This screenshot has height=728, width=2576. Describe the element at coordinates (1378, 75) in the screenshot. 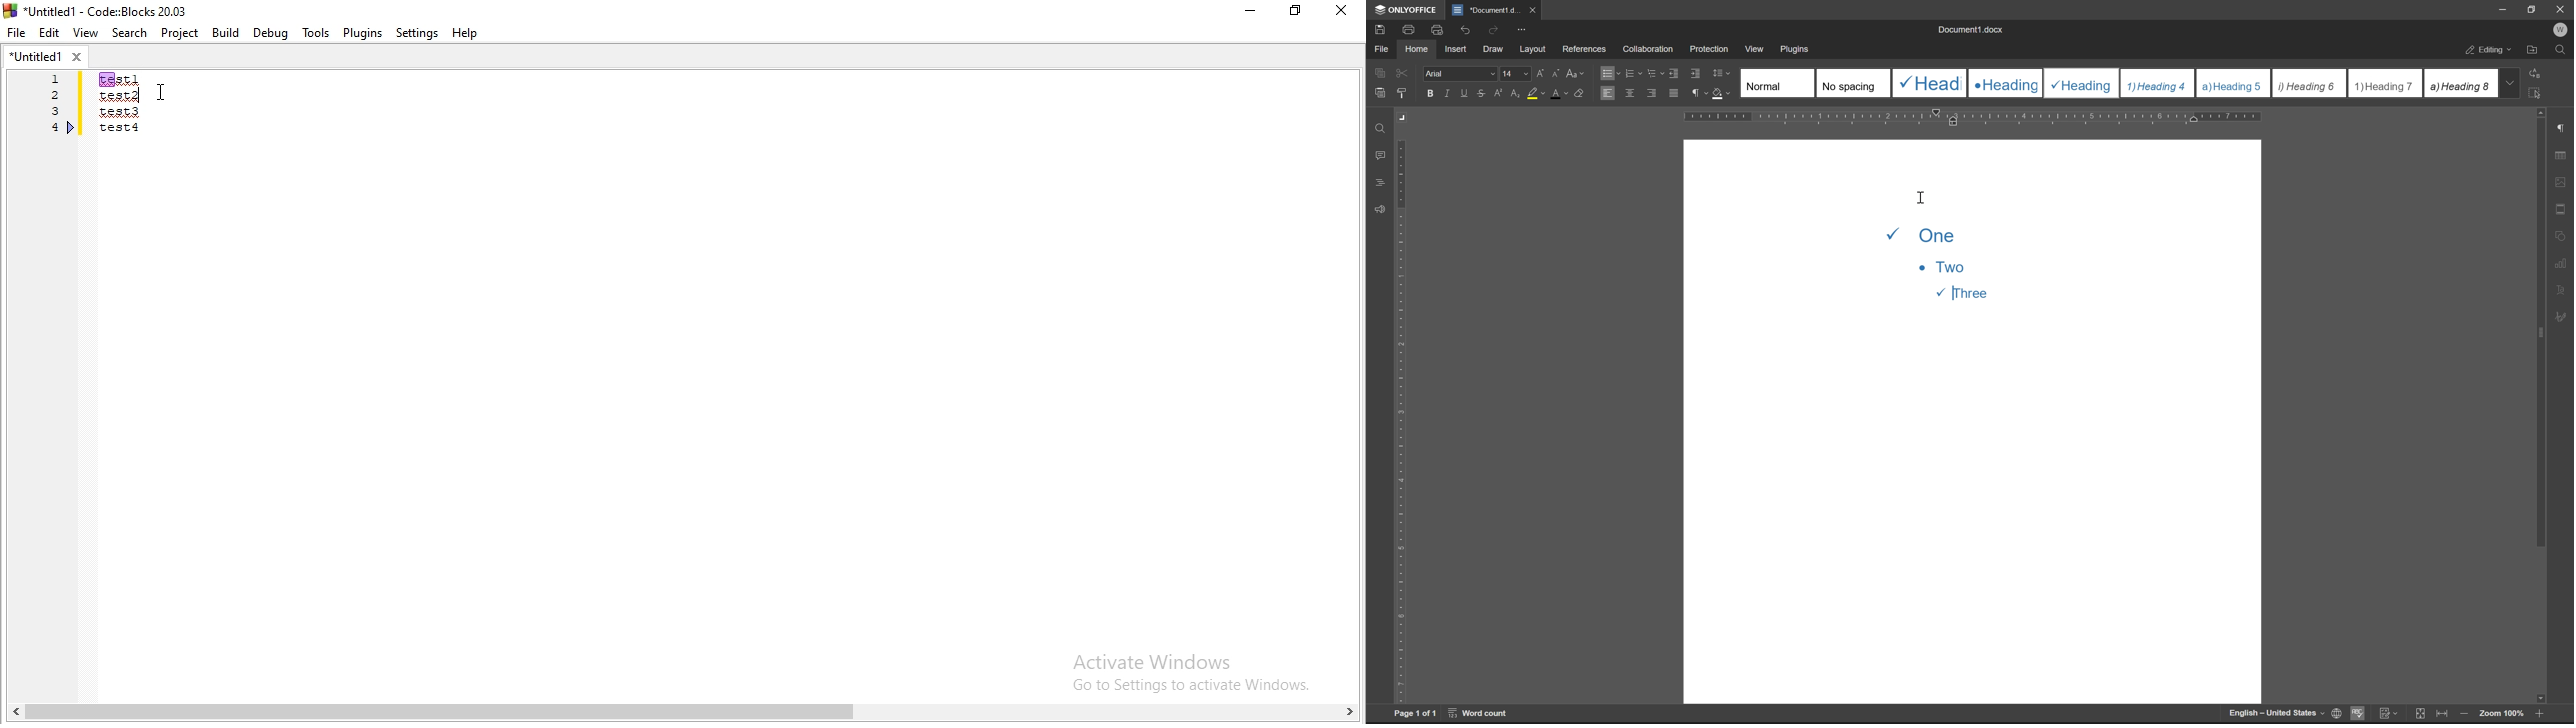

I see `caopy` at that location.